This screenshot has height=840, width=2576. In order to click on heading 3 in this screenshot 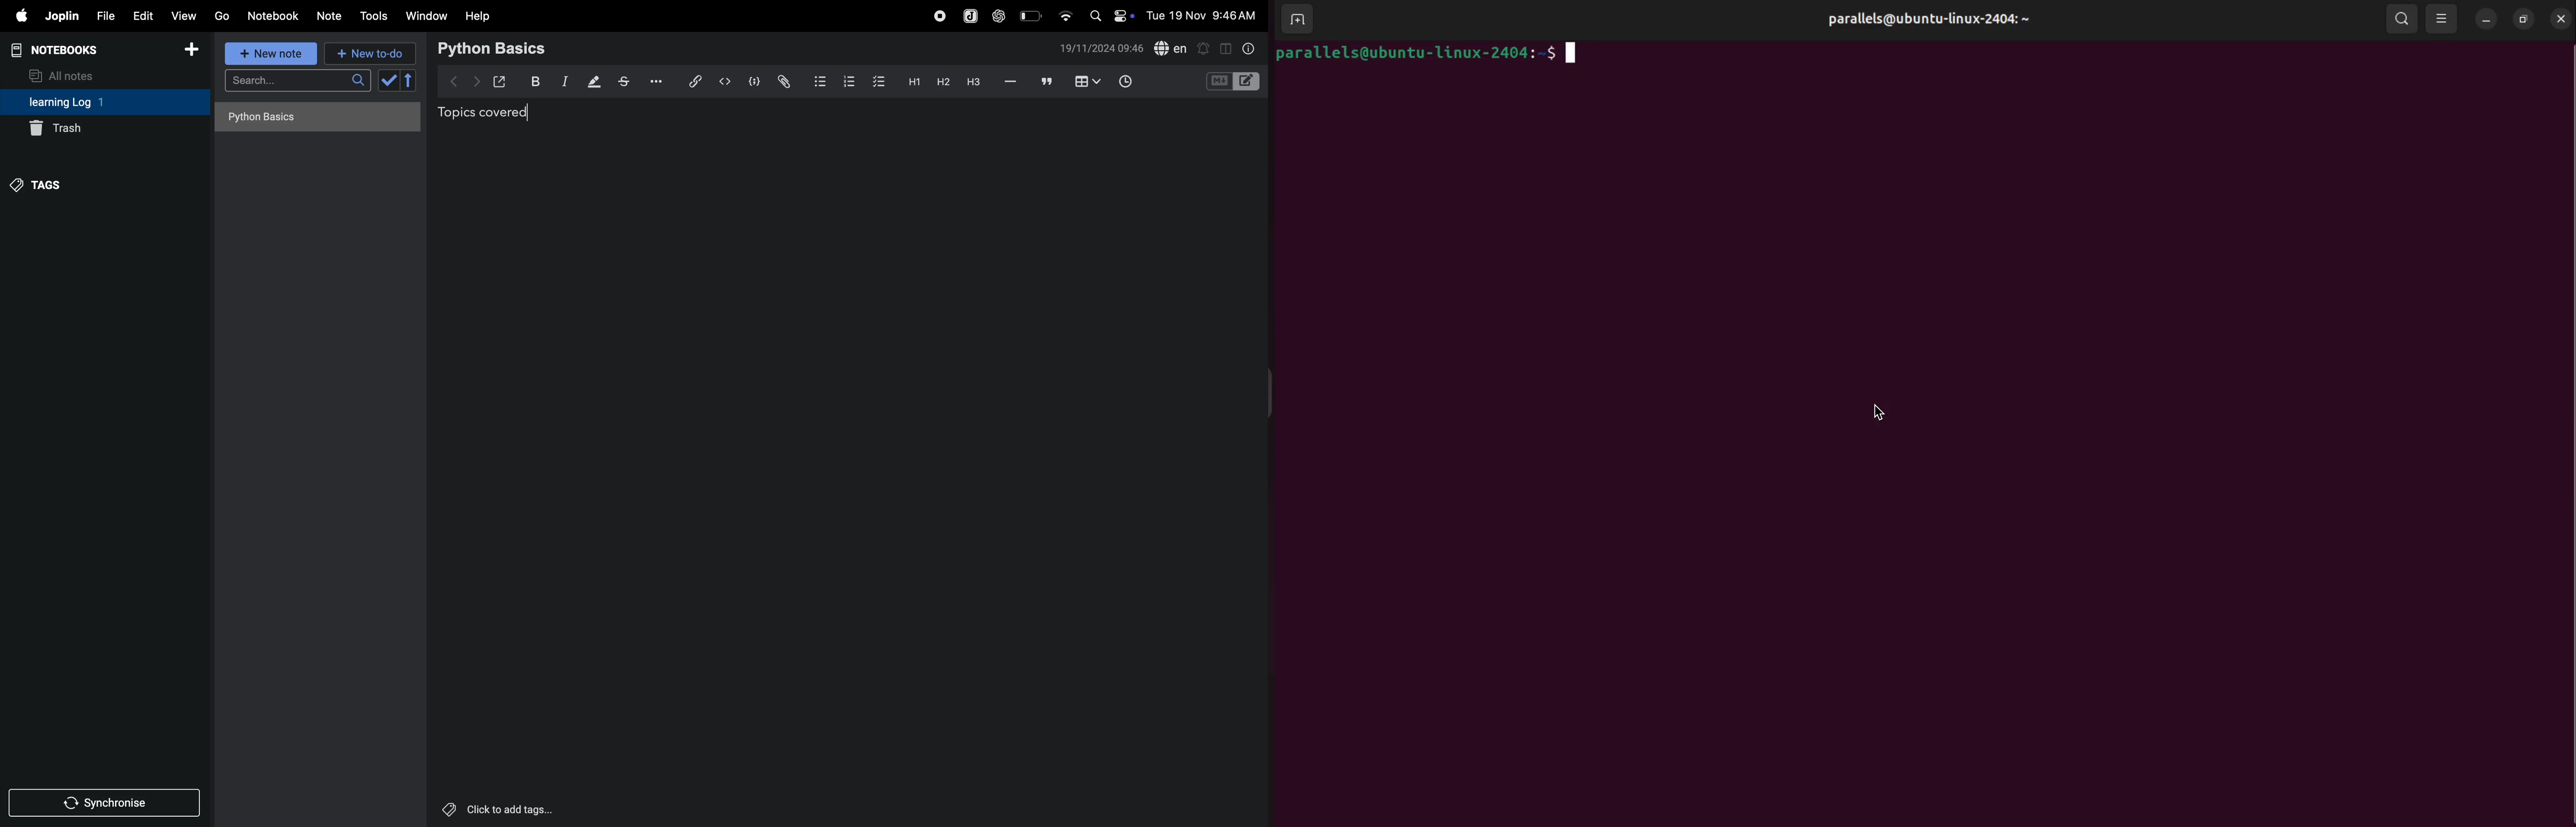, I will do `click(974, 82)`.